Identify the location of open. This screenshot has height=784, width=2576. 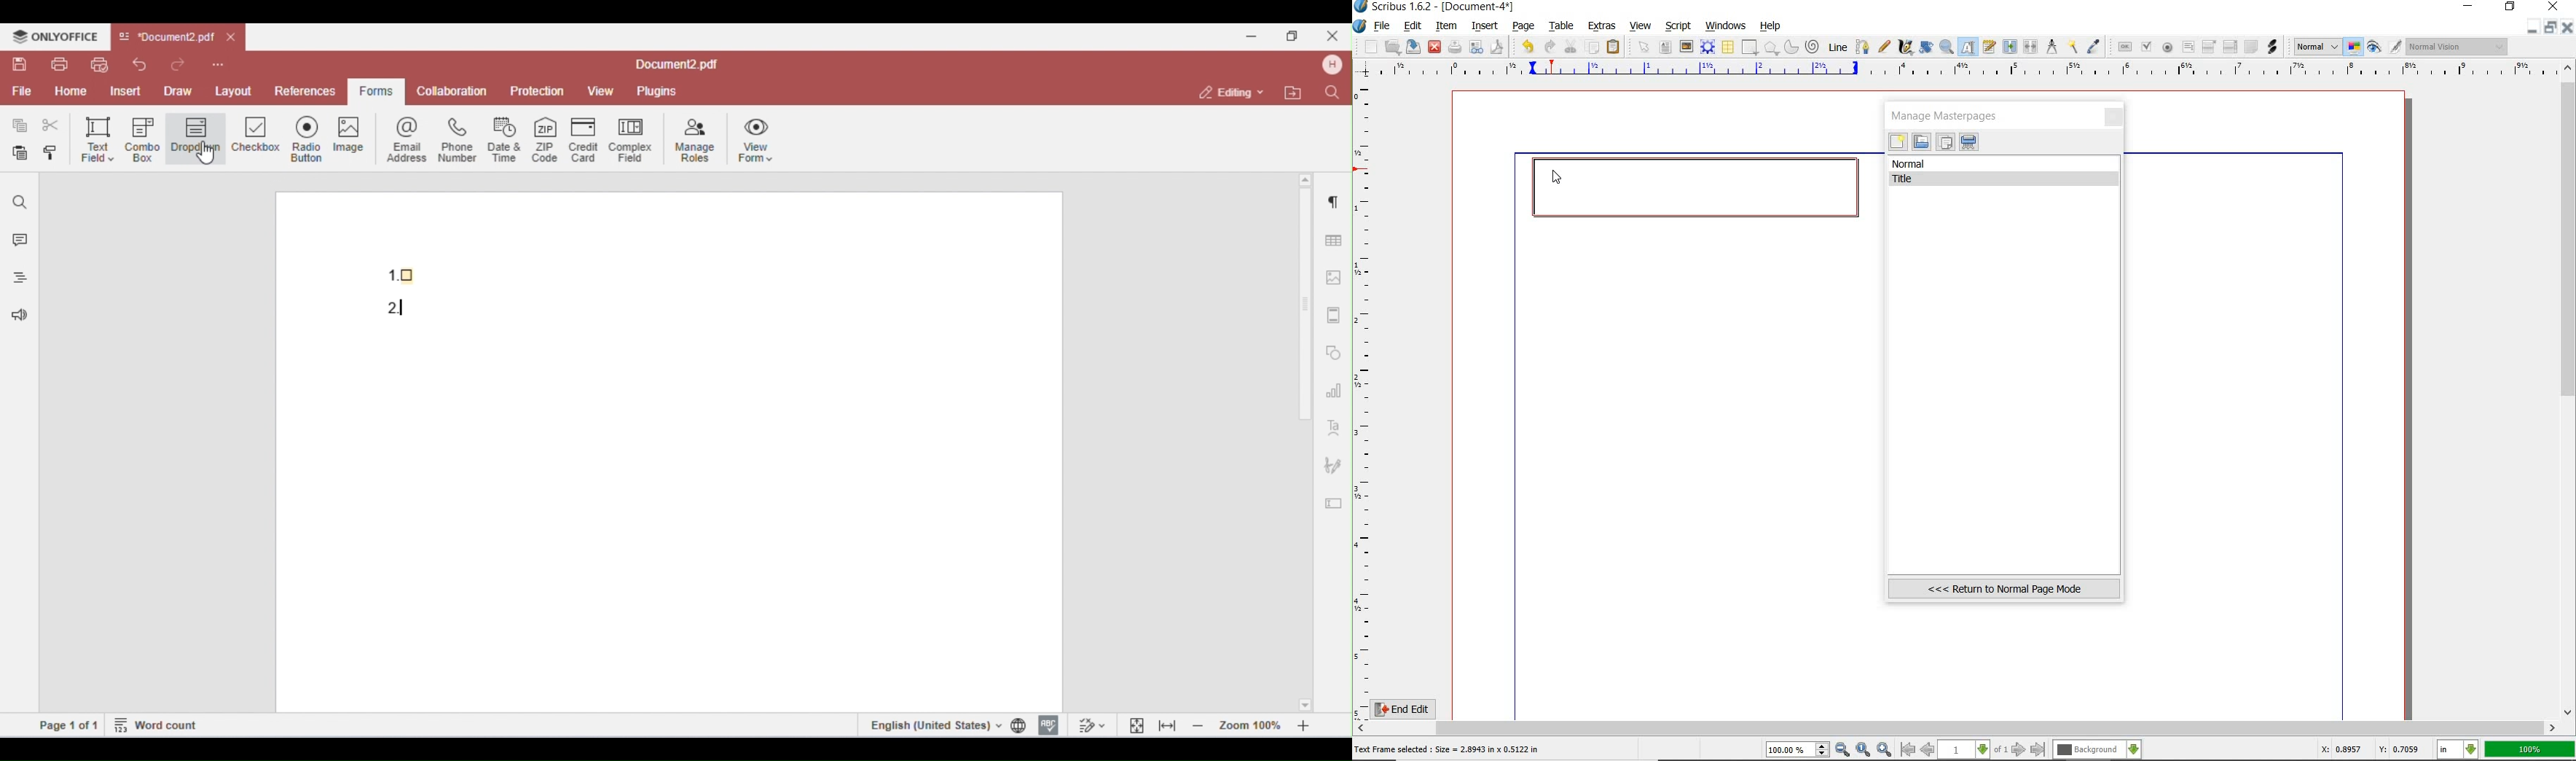
(1393, 47).